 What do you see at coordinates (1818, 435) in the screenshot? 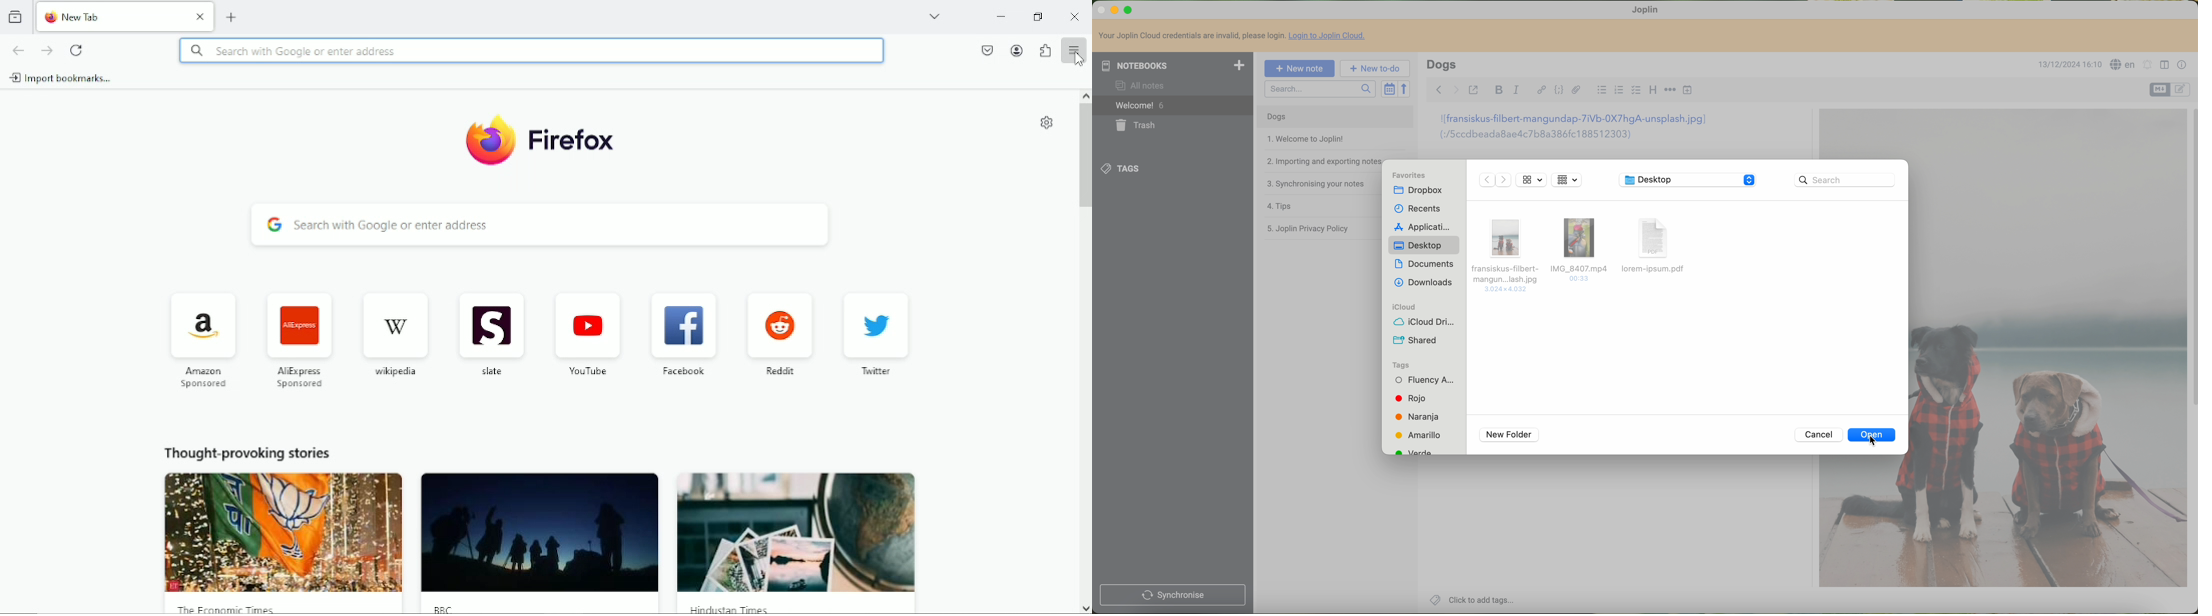
I see `cancel button` at bounding box center [1818, 435].